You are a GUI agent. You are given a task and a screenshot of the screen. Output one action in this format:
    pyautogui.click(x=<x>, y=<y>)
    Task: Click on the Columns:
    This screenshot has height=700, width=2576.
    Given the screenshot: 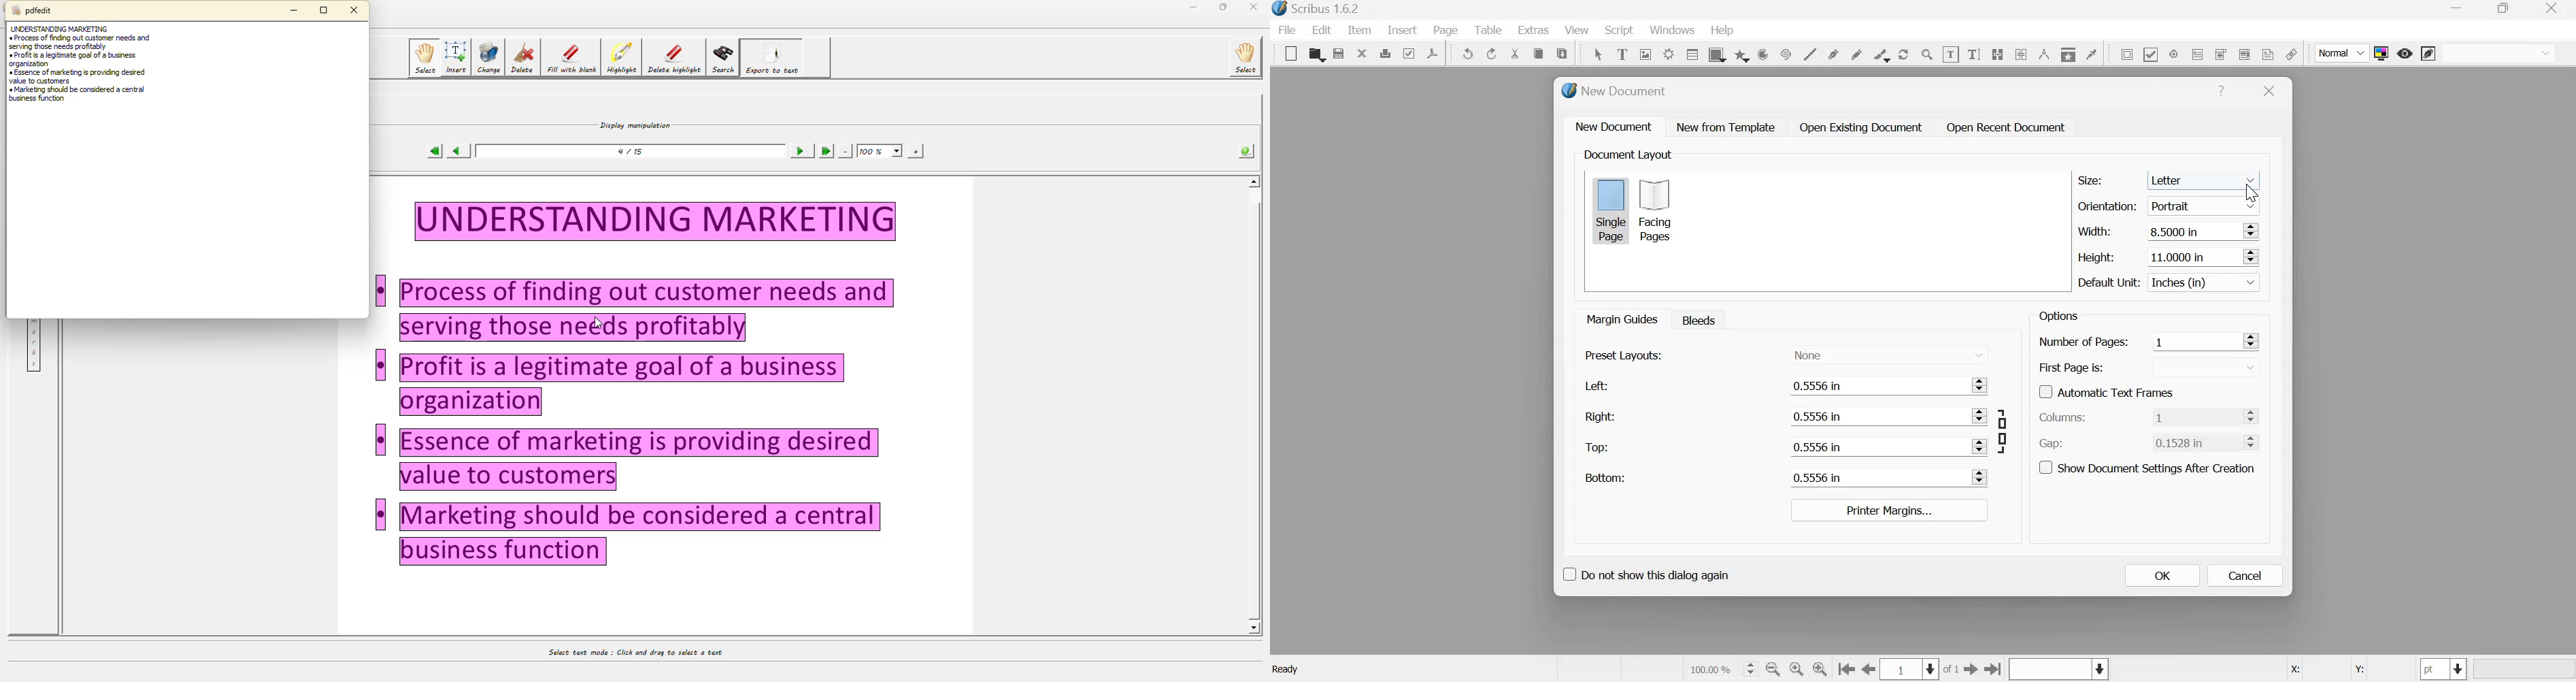 What is the action you would take?
    pyautogui.click(x=2066, y=418)
    